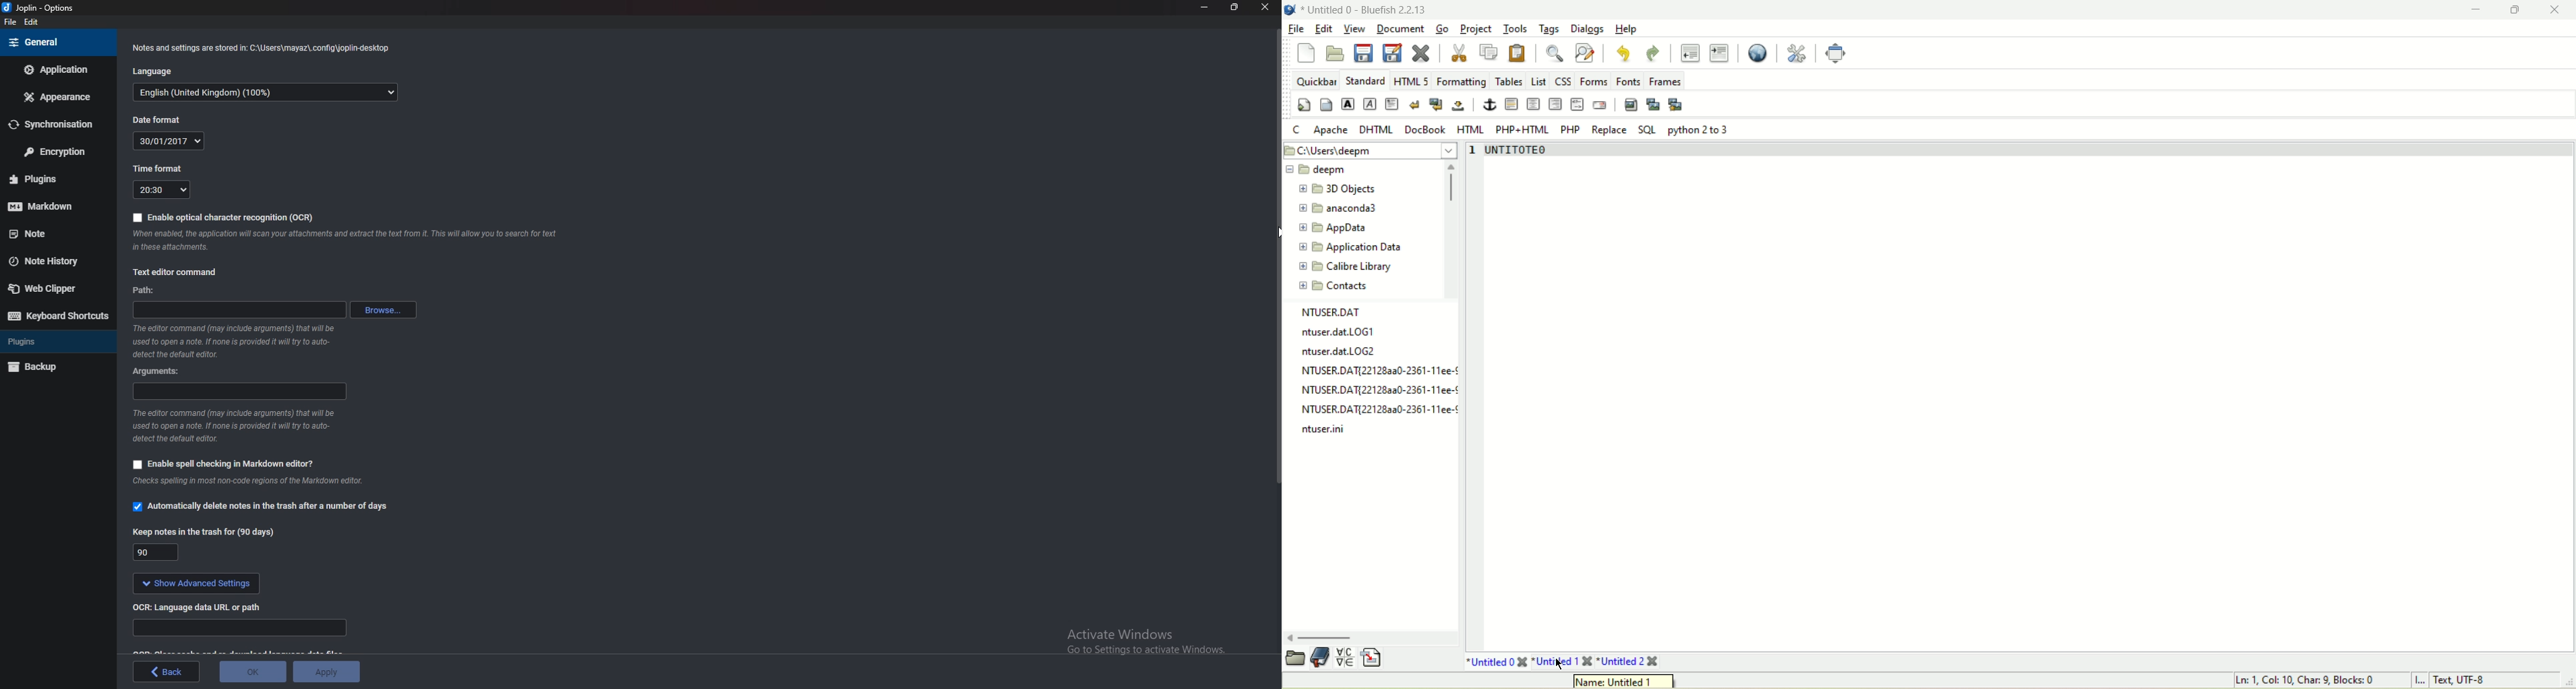 This screenshot has height=700, width=2576. I want to click on Automatically delete notes, so click(261, 505).